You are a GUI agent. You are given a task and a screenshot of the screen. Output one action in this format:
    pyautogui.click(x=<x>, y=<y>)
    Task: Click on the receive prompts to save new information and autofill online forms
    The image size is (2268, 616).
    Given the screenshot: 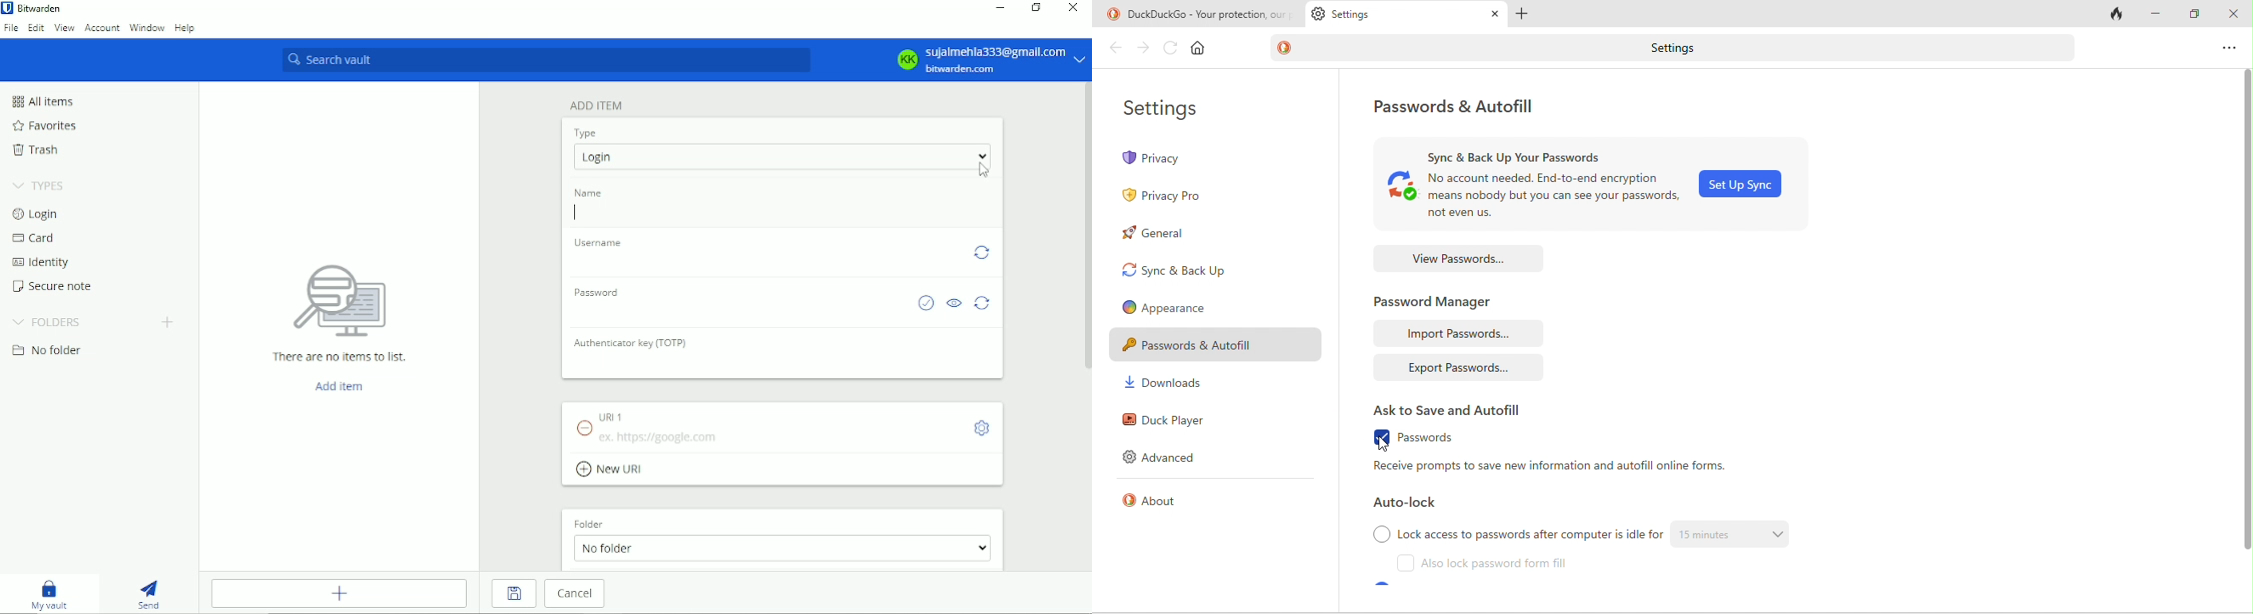 What is the action you would take?
    pyautogui.click(x=1558, y=469)
    